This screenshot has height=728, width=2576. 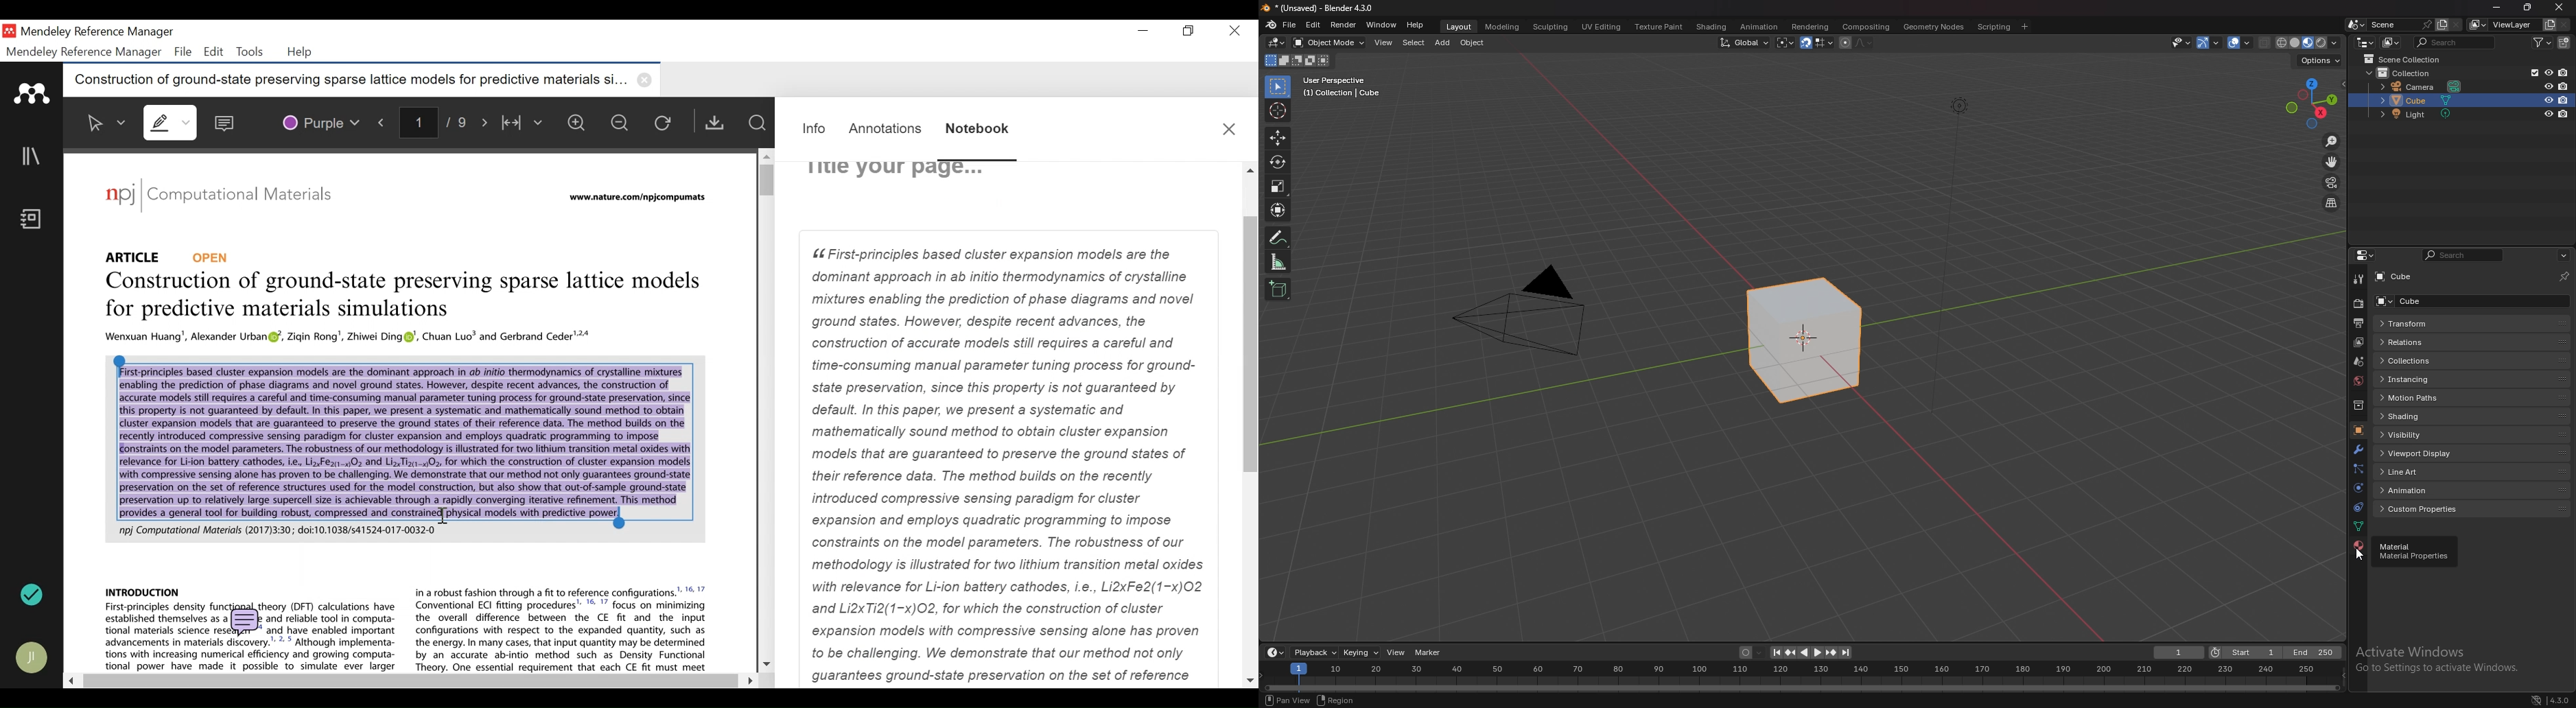 I want to click on Zoom in, so click(x=580, y=123).